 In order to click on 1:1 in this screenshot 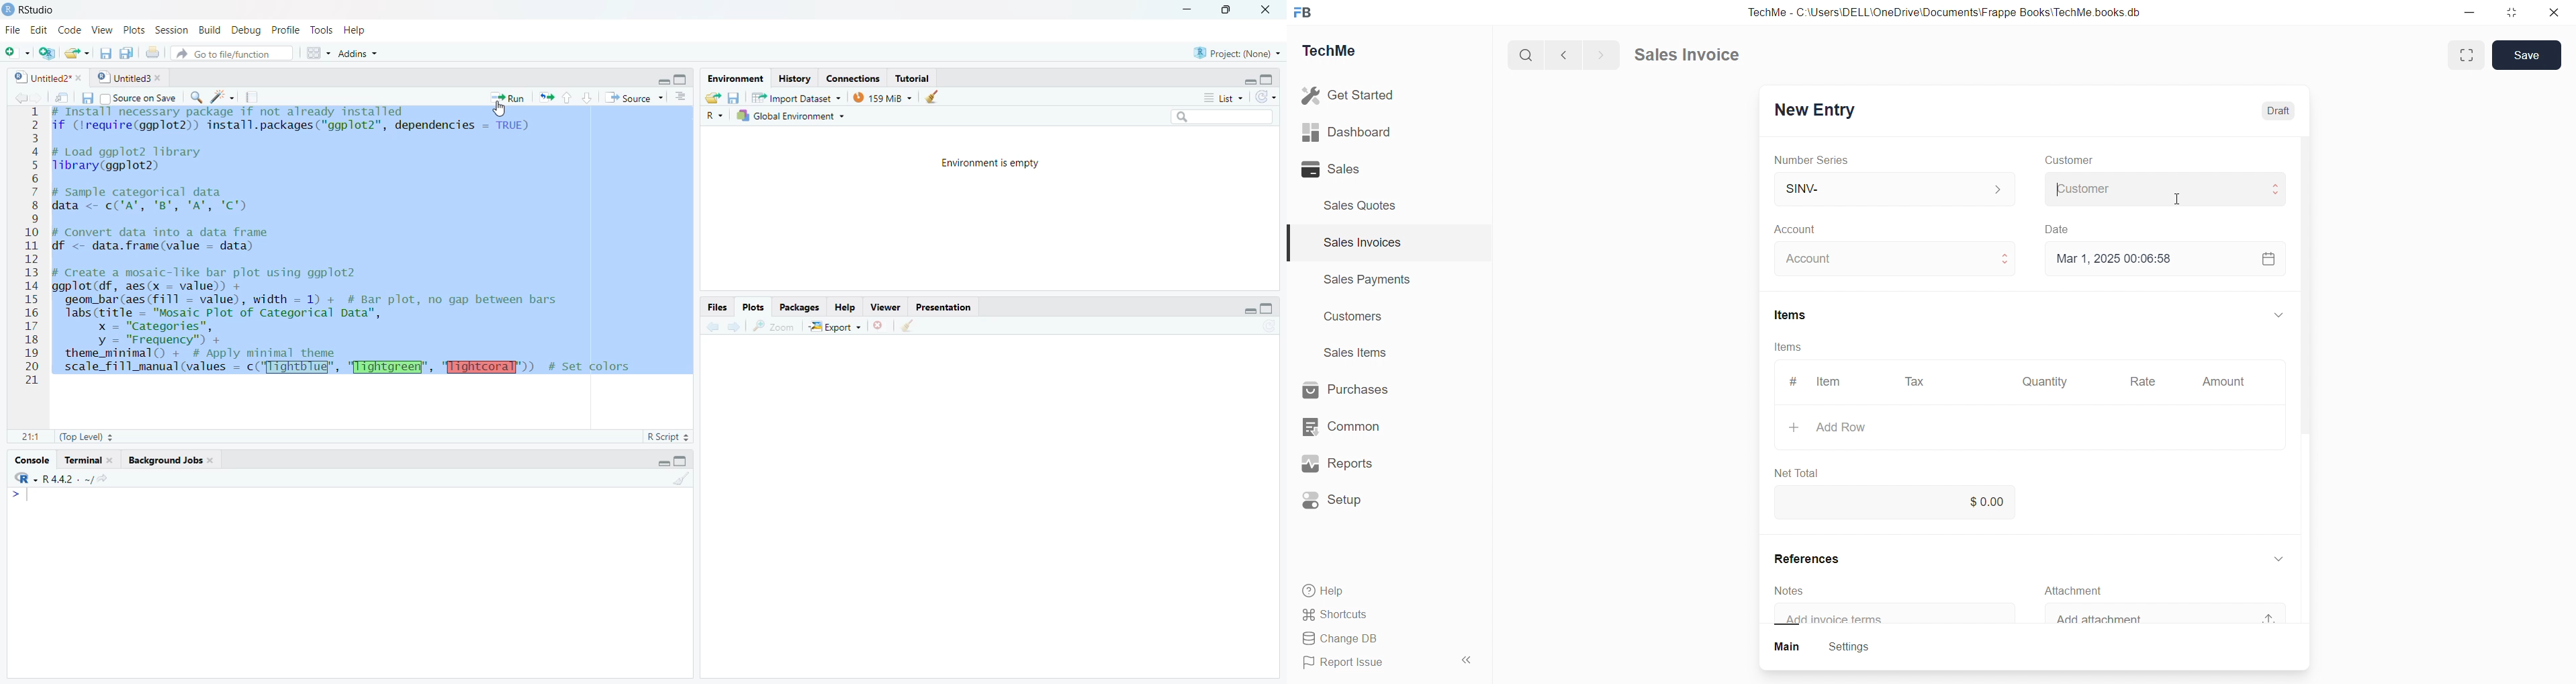, I will do `click(31, 437)`.